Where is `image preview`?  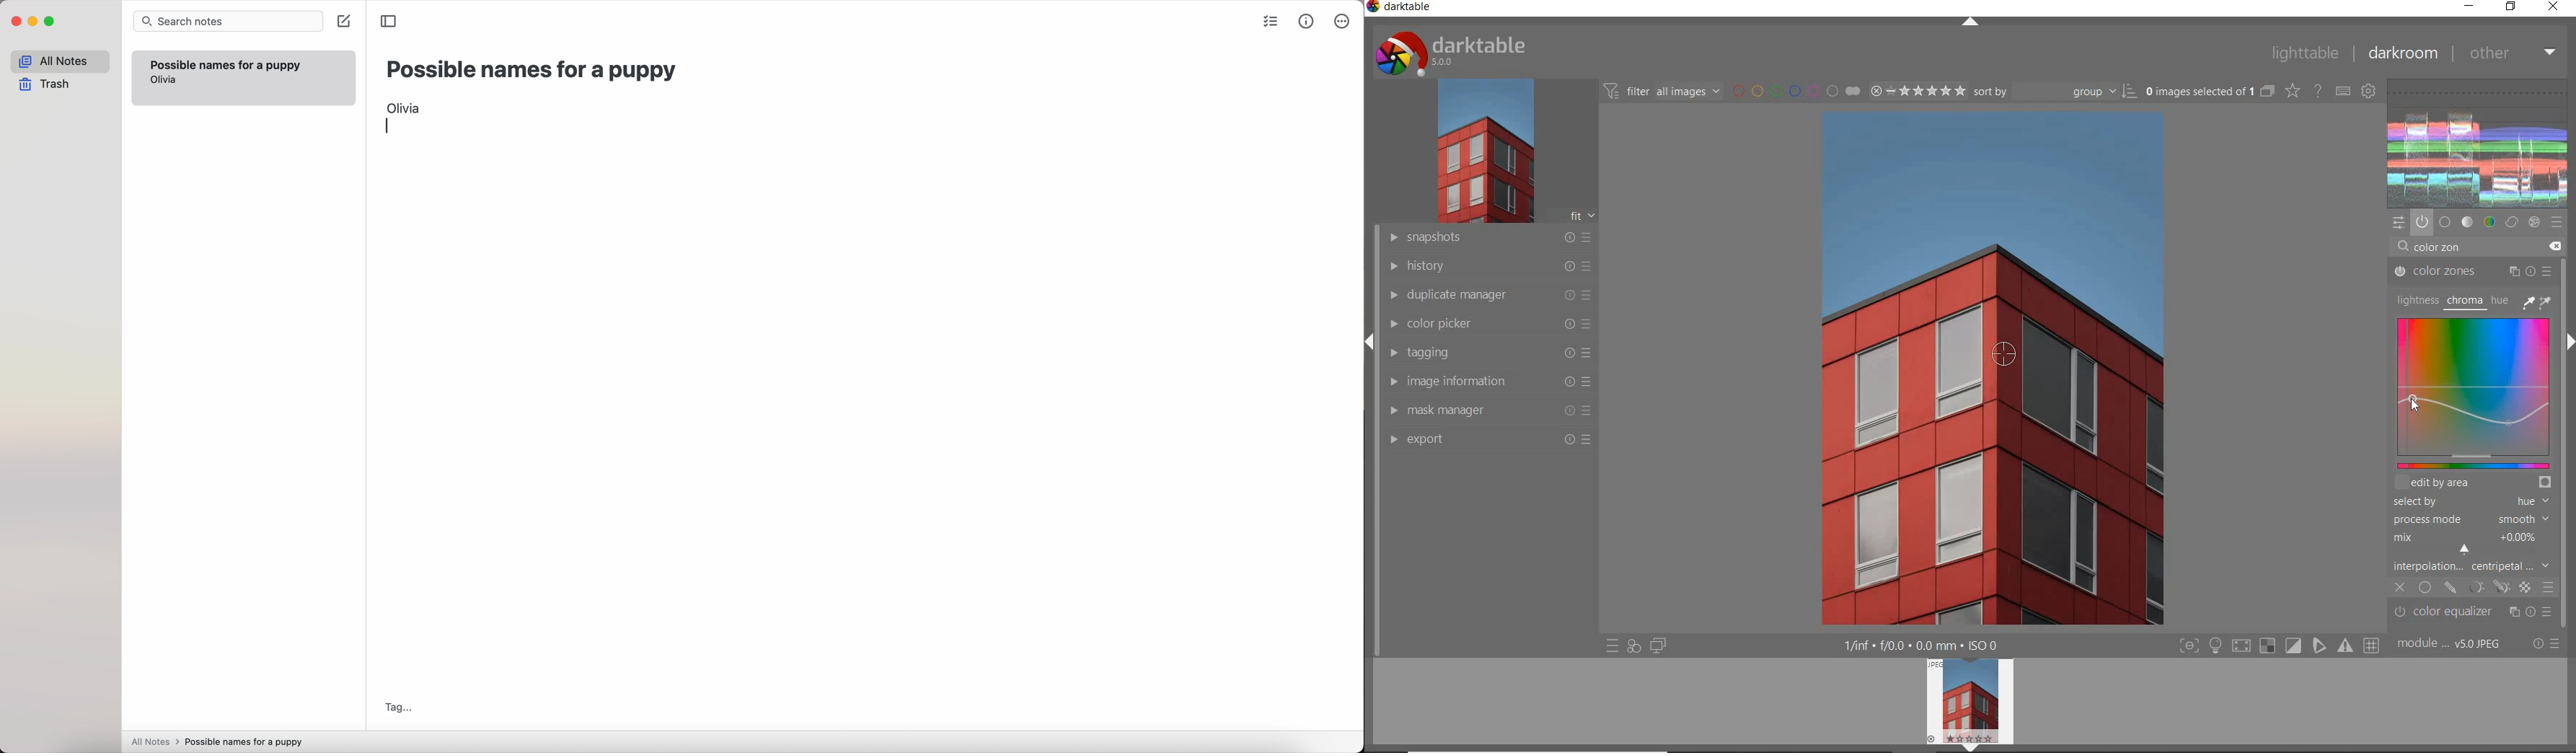 image preview is located at coordinates (1967, 697).